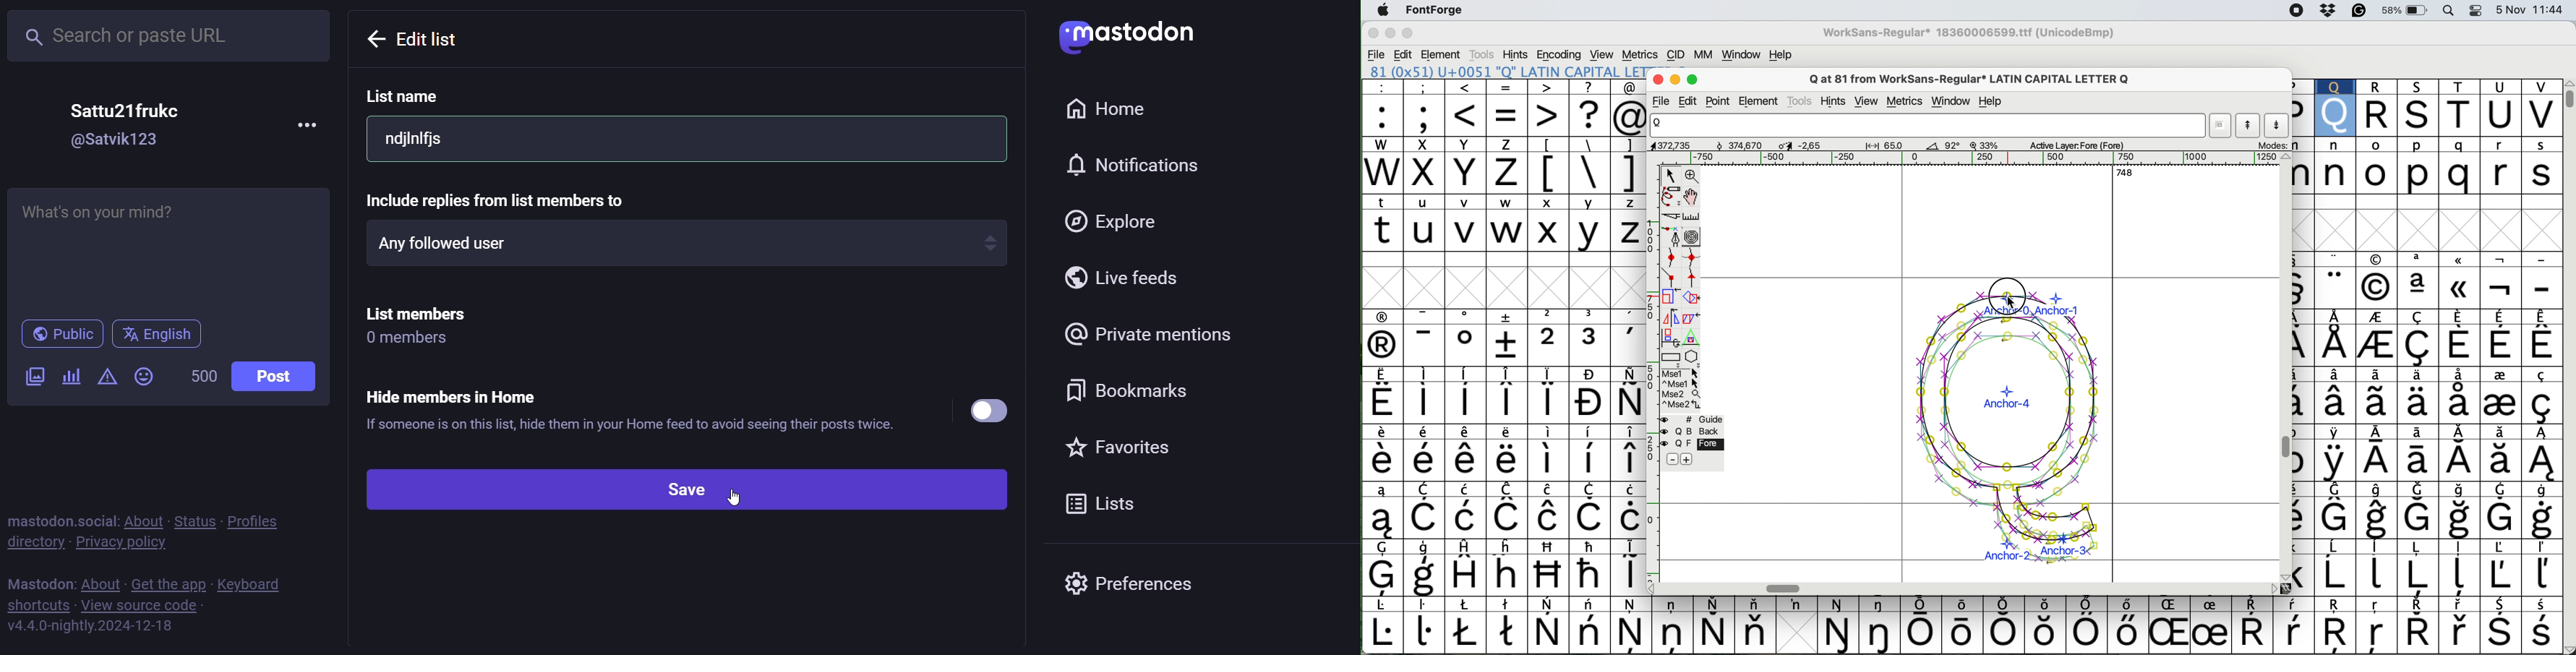 Image resolution: width=2576 pixels, height=672 pixels. What do you see at coordinates (194, 519) in the screenshot?
I see `status` at bounding box center [194, 519].